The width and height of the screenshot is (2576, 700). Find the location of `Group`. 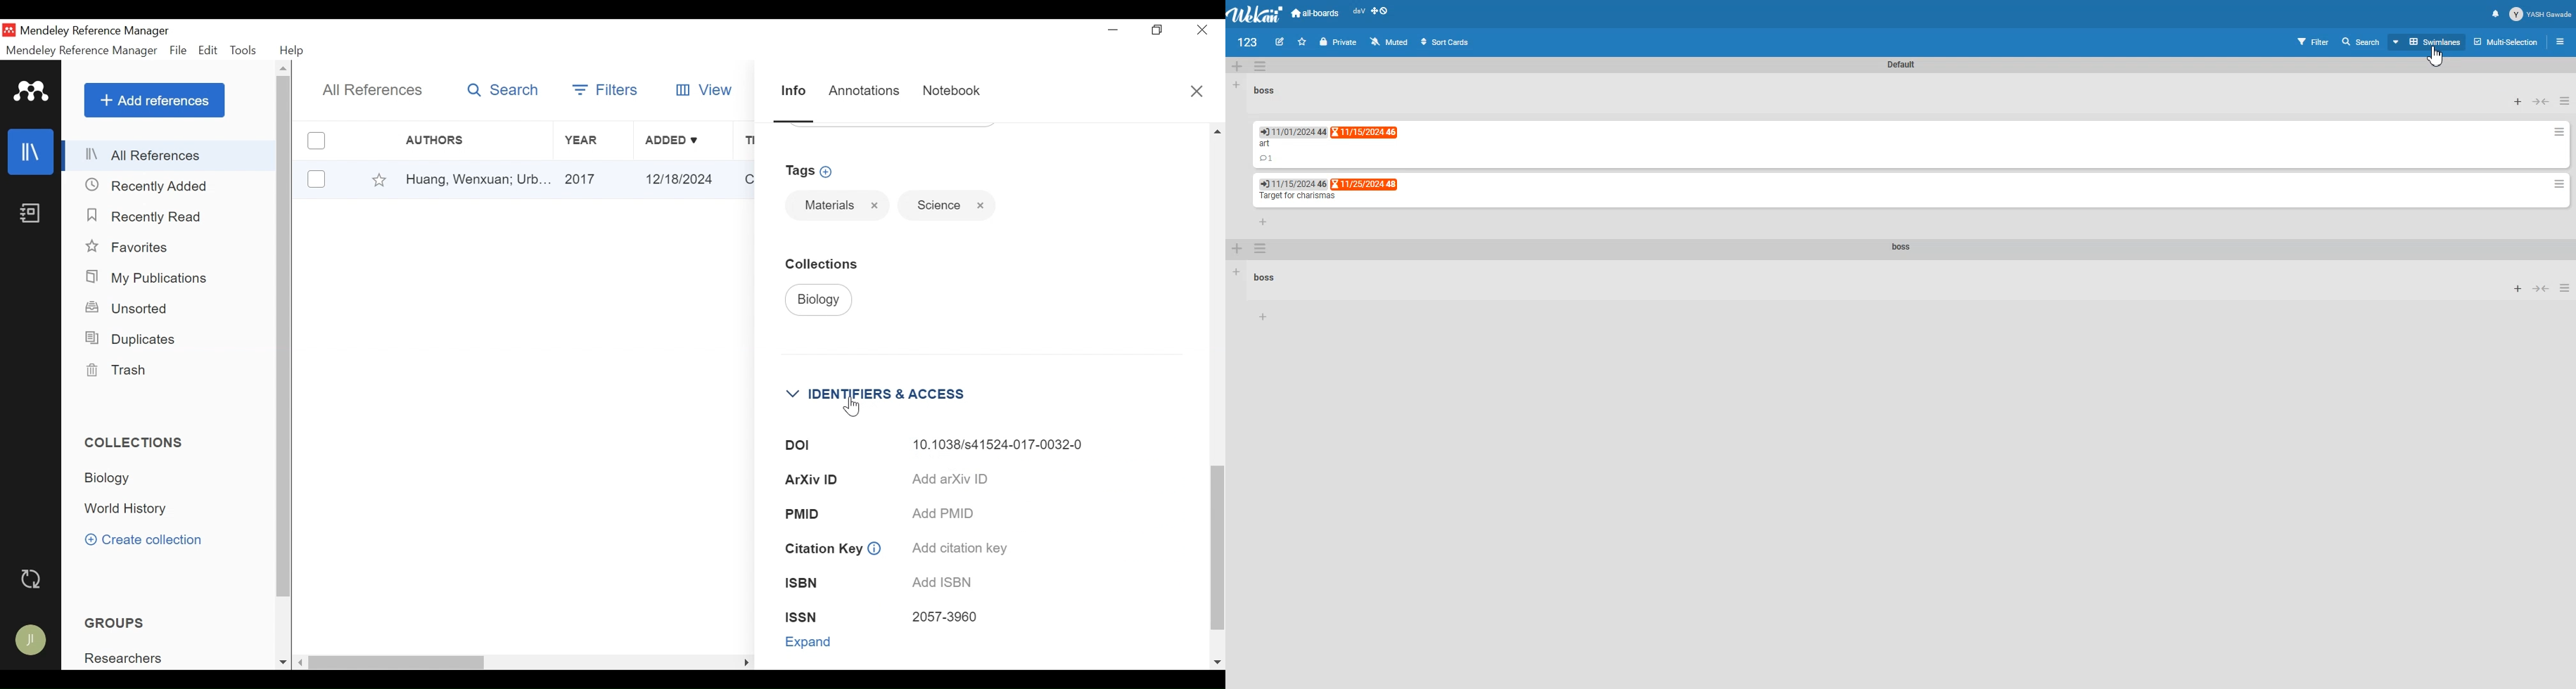

Group is located at coordinates (131, 658).